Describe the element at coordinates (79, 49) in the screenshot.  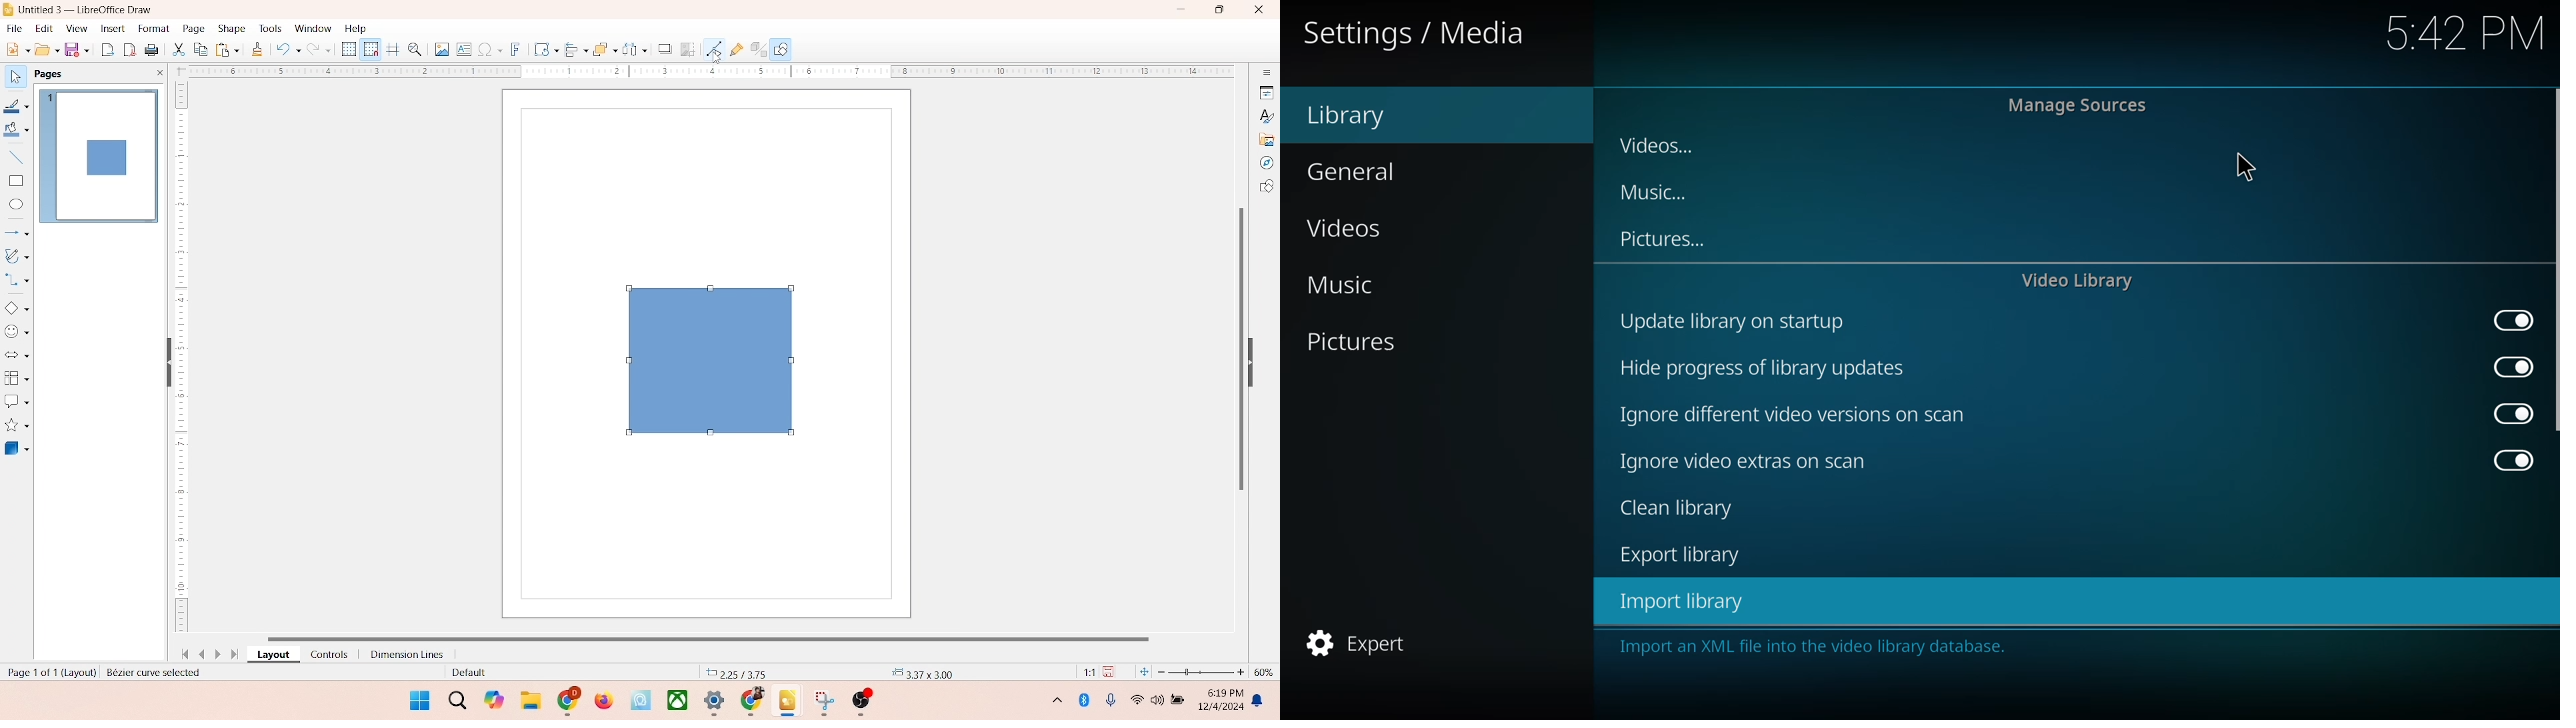
I see `save` at that location.